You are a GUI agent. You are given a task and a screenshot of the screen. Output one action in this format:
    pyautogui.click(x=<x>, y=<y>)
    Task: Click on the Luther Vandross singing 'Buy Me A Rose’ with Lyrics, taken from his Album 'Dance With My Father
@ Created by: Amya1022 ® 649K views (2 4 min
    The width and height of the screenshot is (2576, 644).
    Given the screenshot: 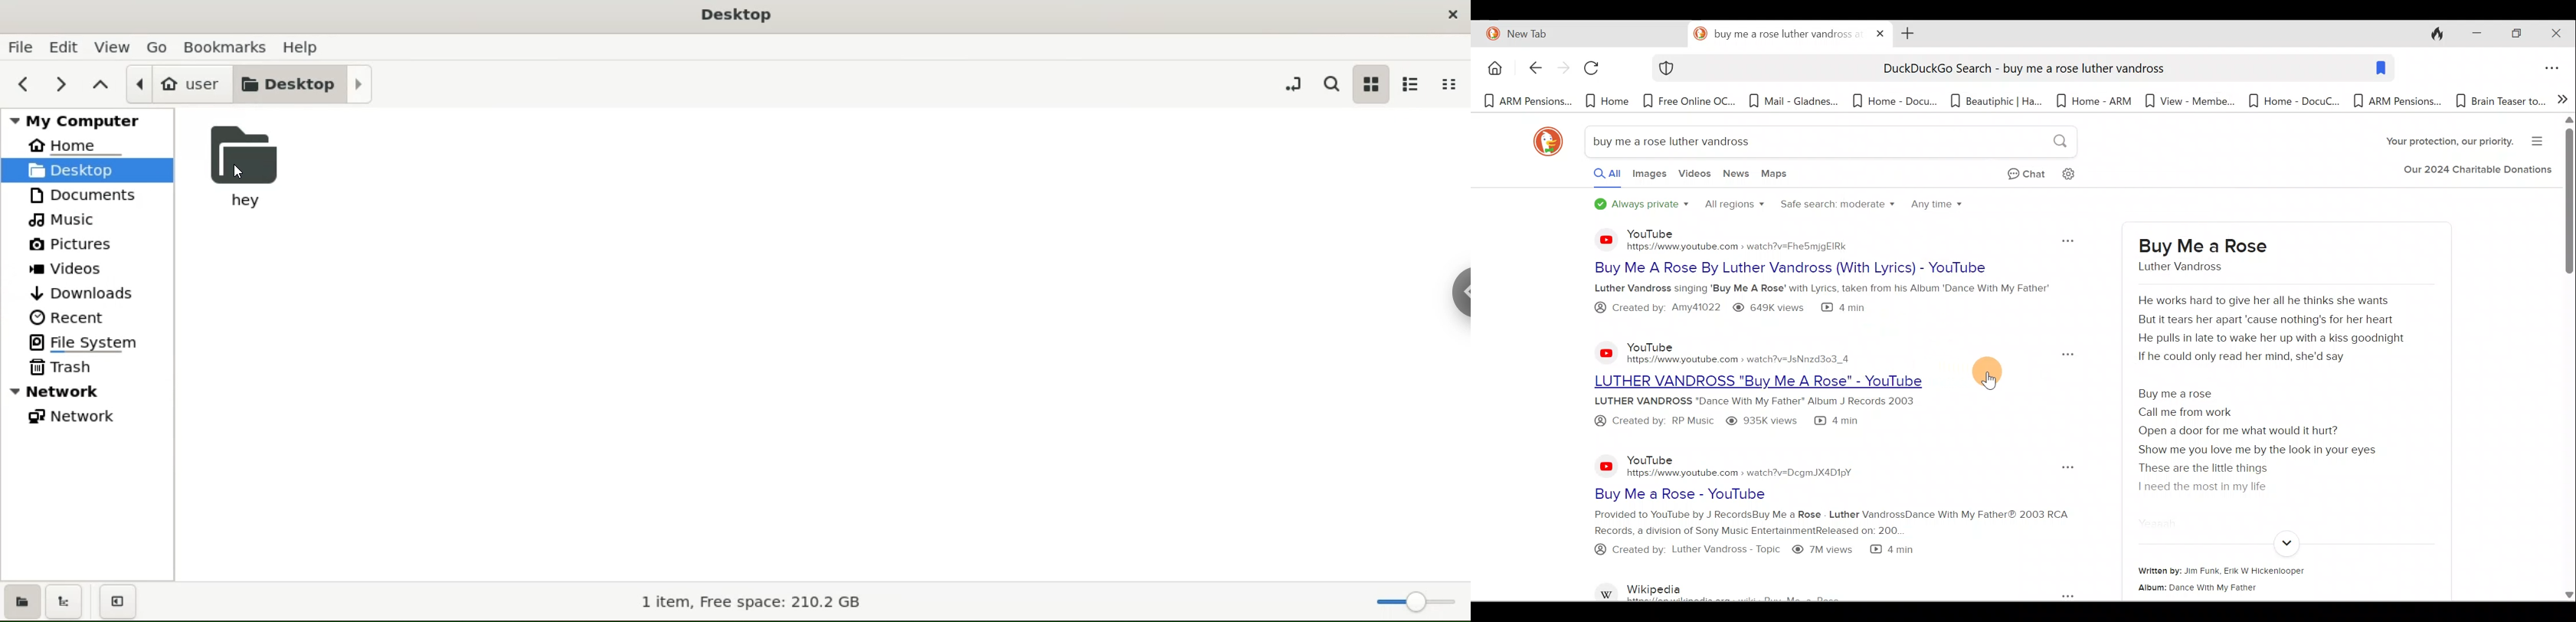 What is the action you would take?
    pyautogui.click(x=1824, y=299)
    